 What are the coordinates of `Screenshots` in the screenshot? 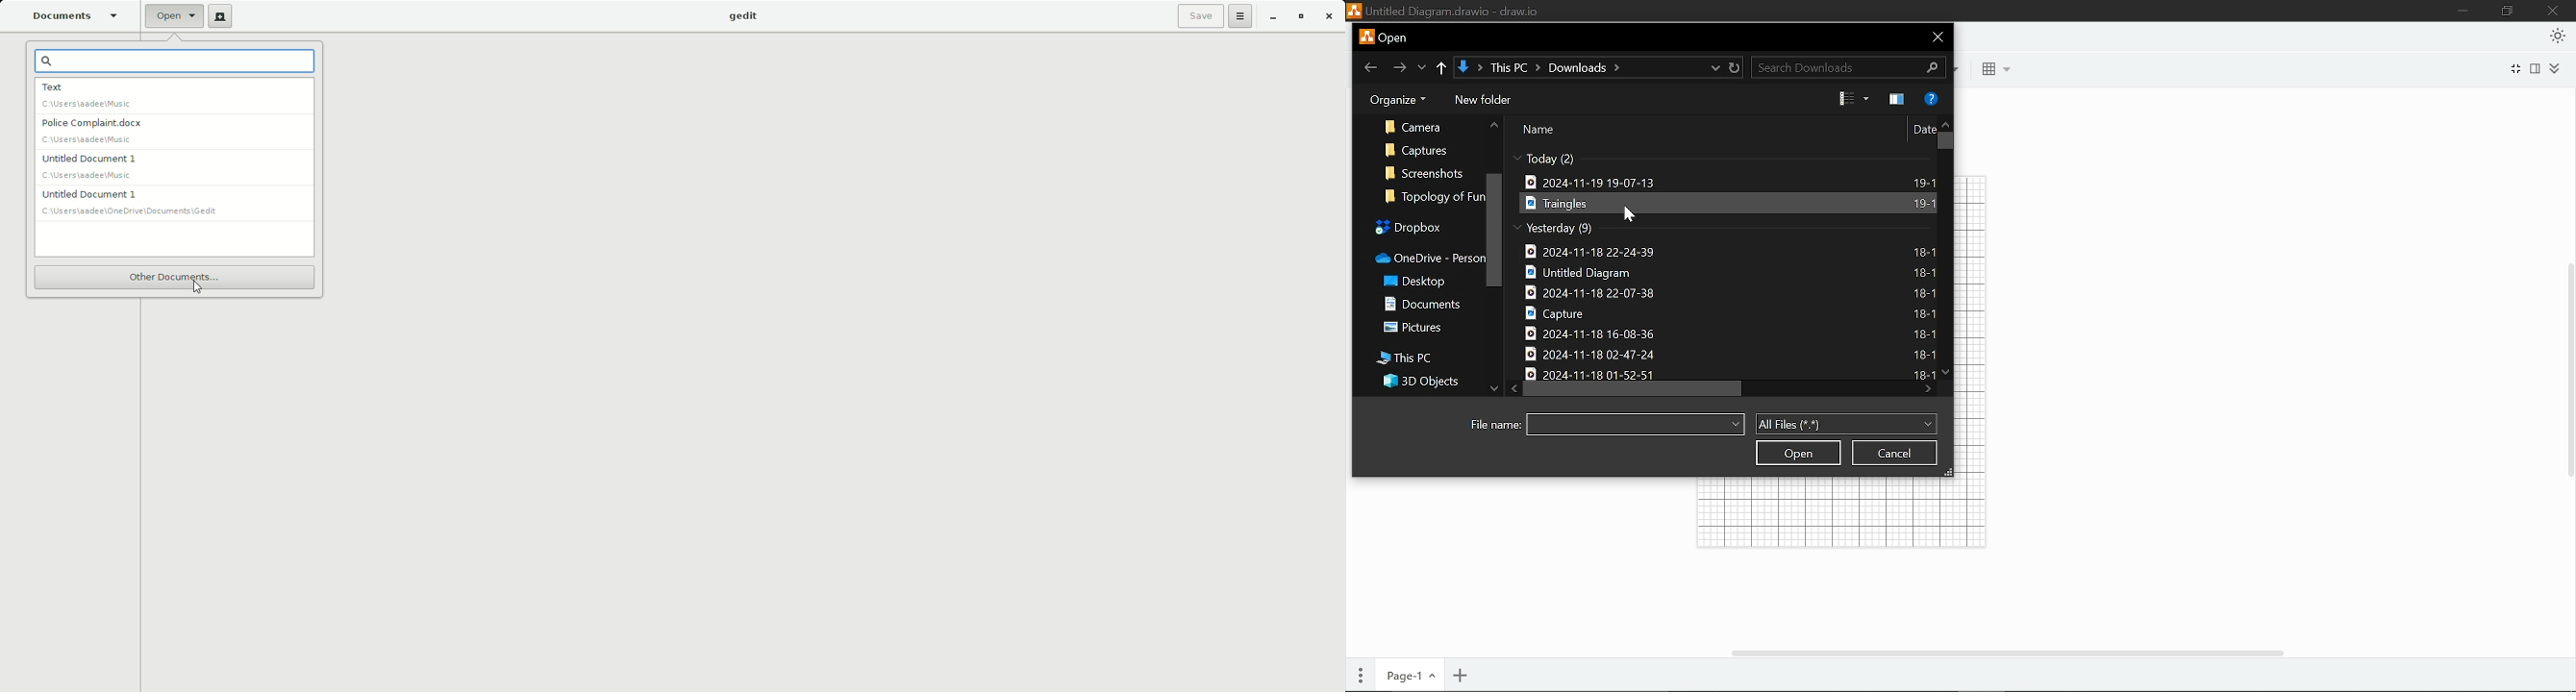 It's located at (1426, 172).